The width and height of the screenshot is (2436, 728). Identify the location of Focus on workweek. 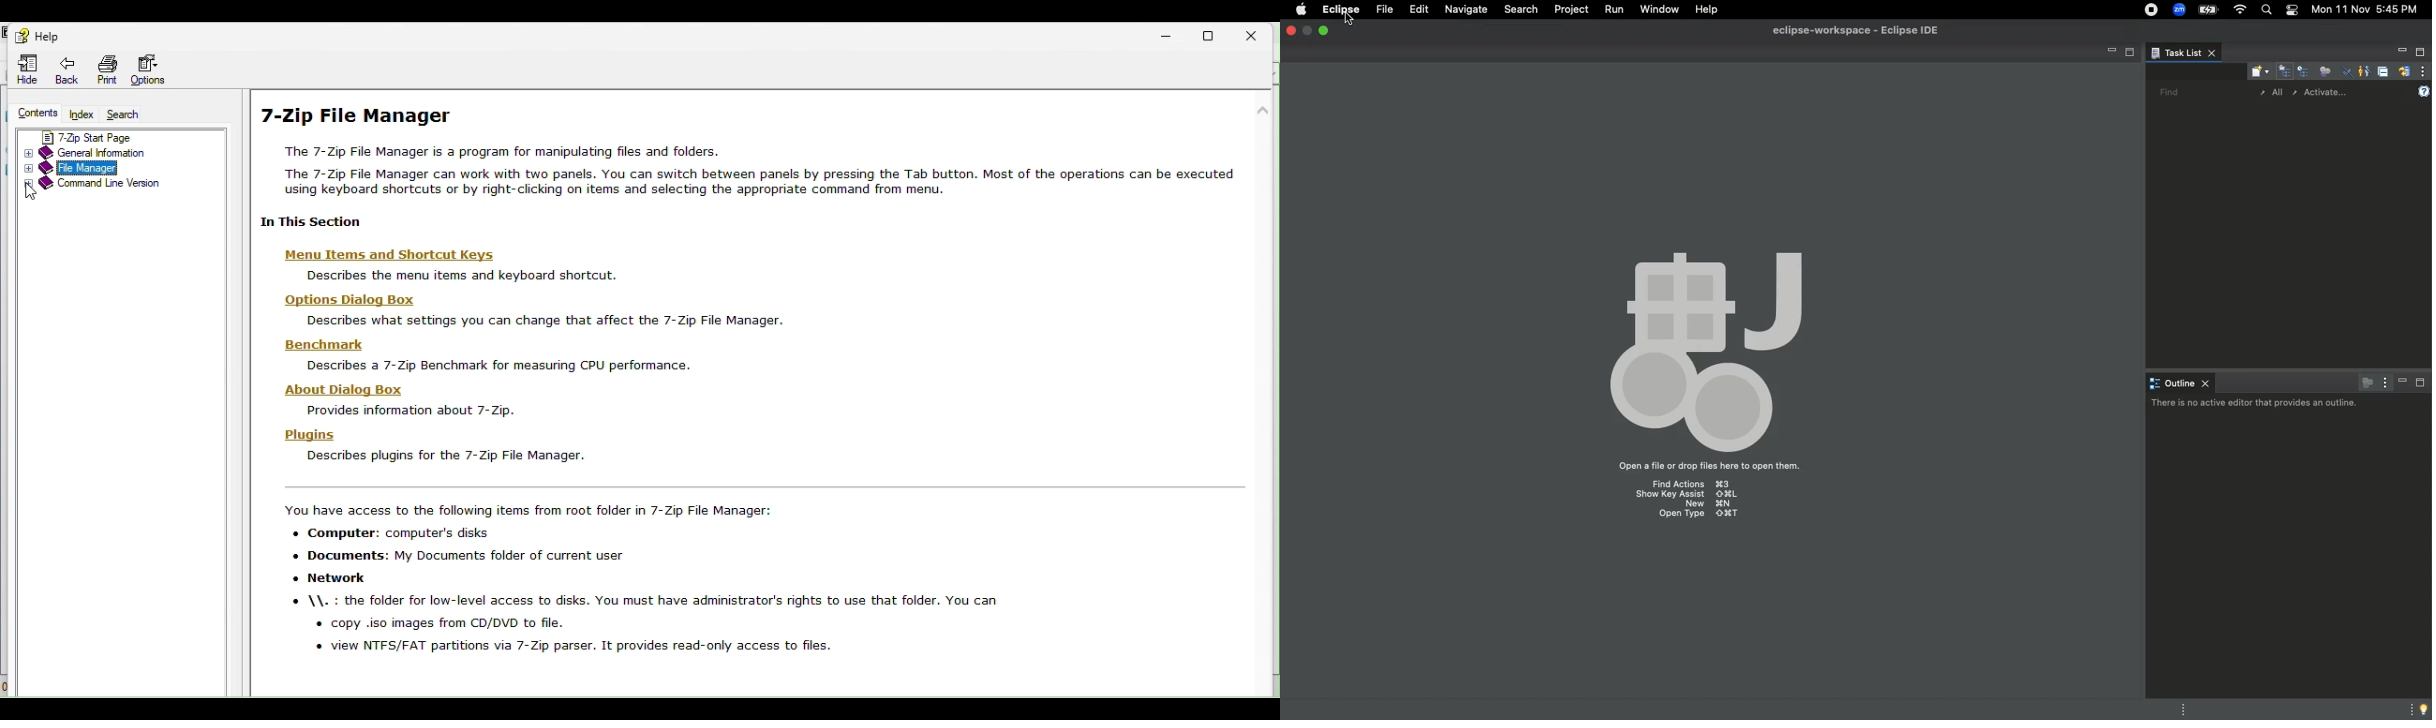
(2324, 70).